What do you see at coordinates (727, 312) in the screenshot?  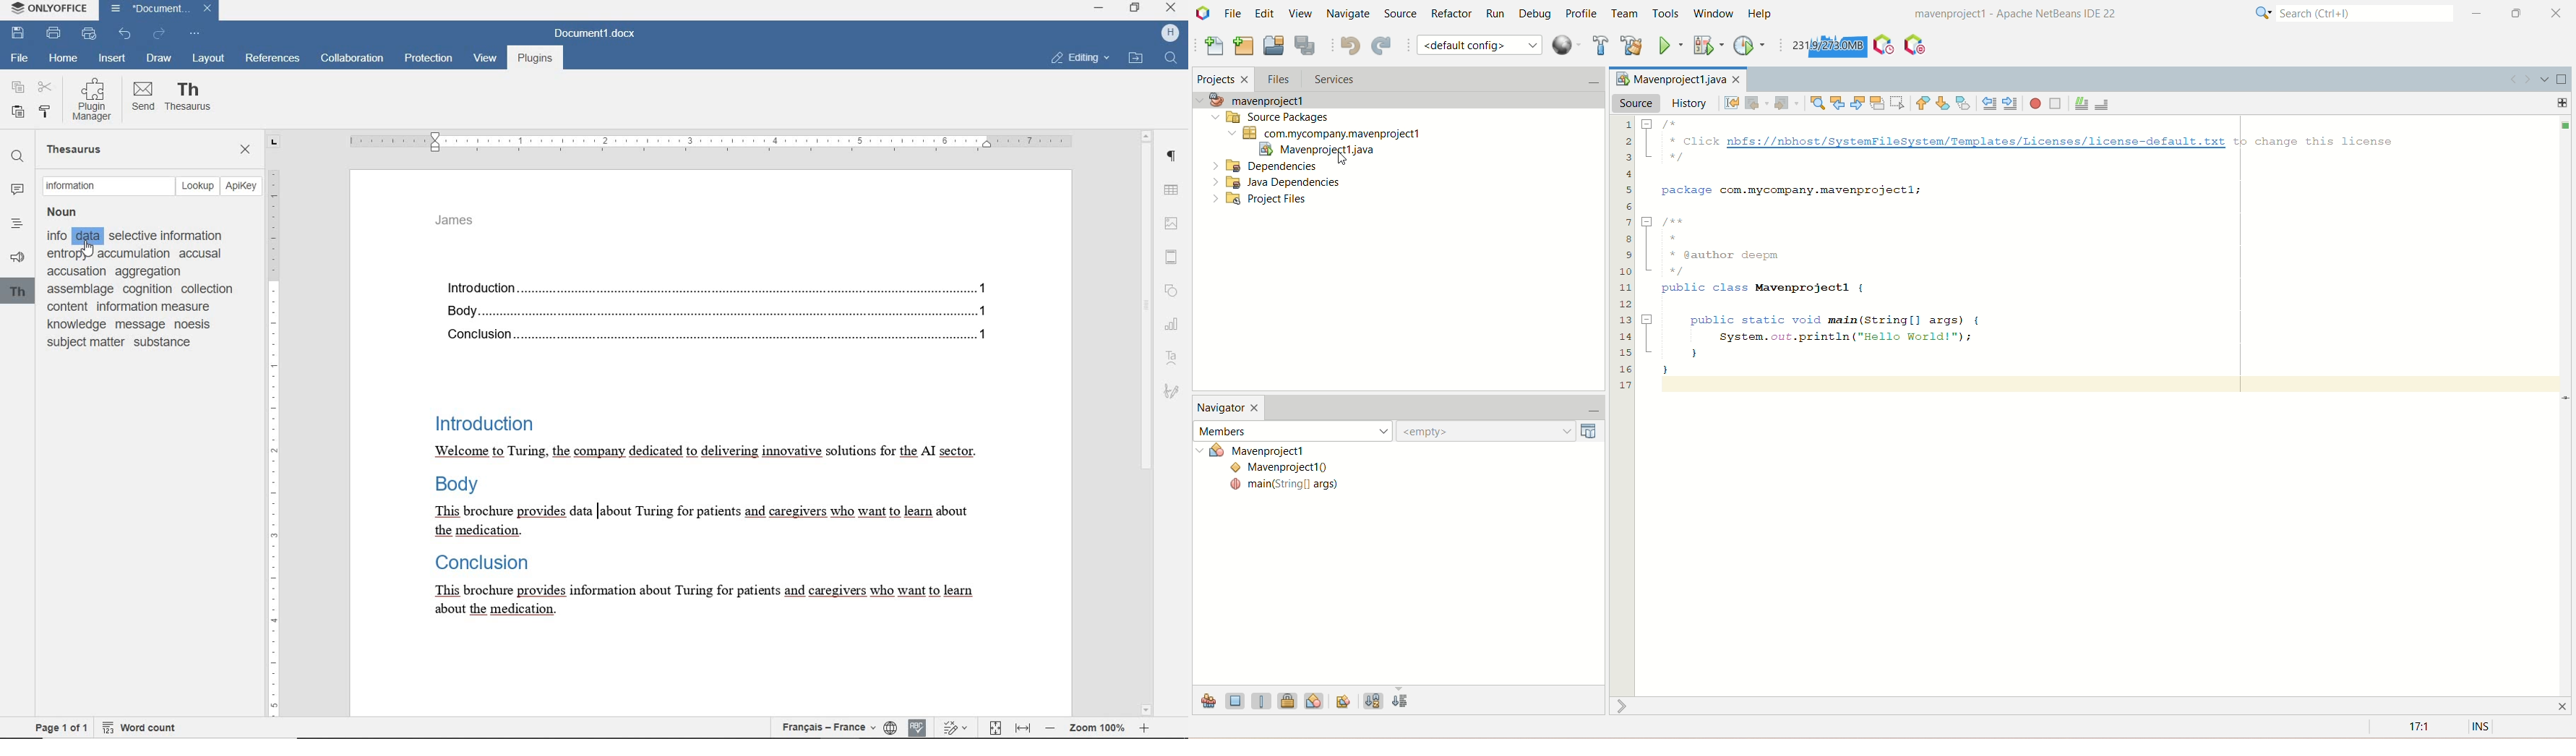 I see `Body....1` at bounding box center [727, 312].